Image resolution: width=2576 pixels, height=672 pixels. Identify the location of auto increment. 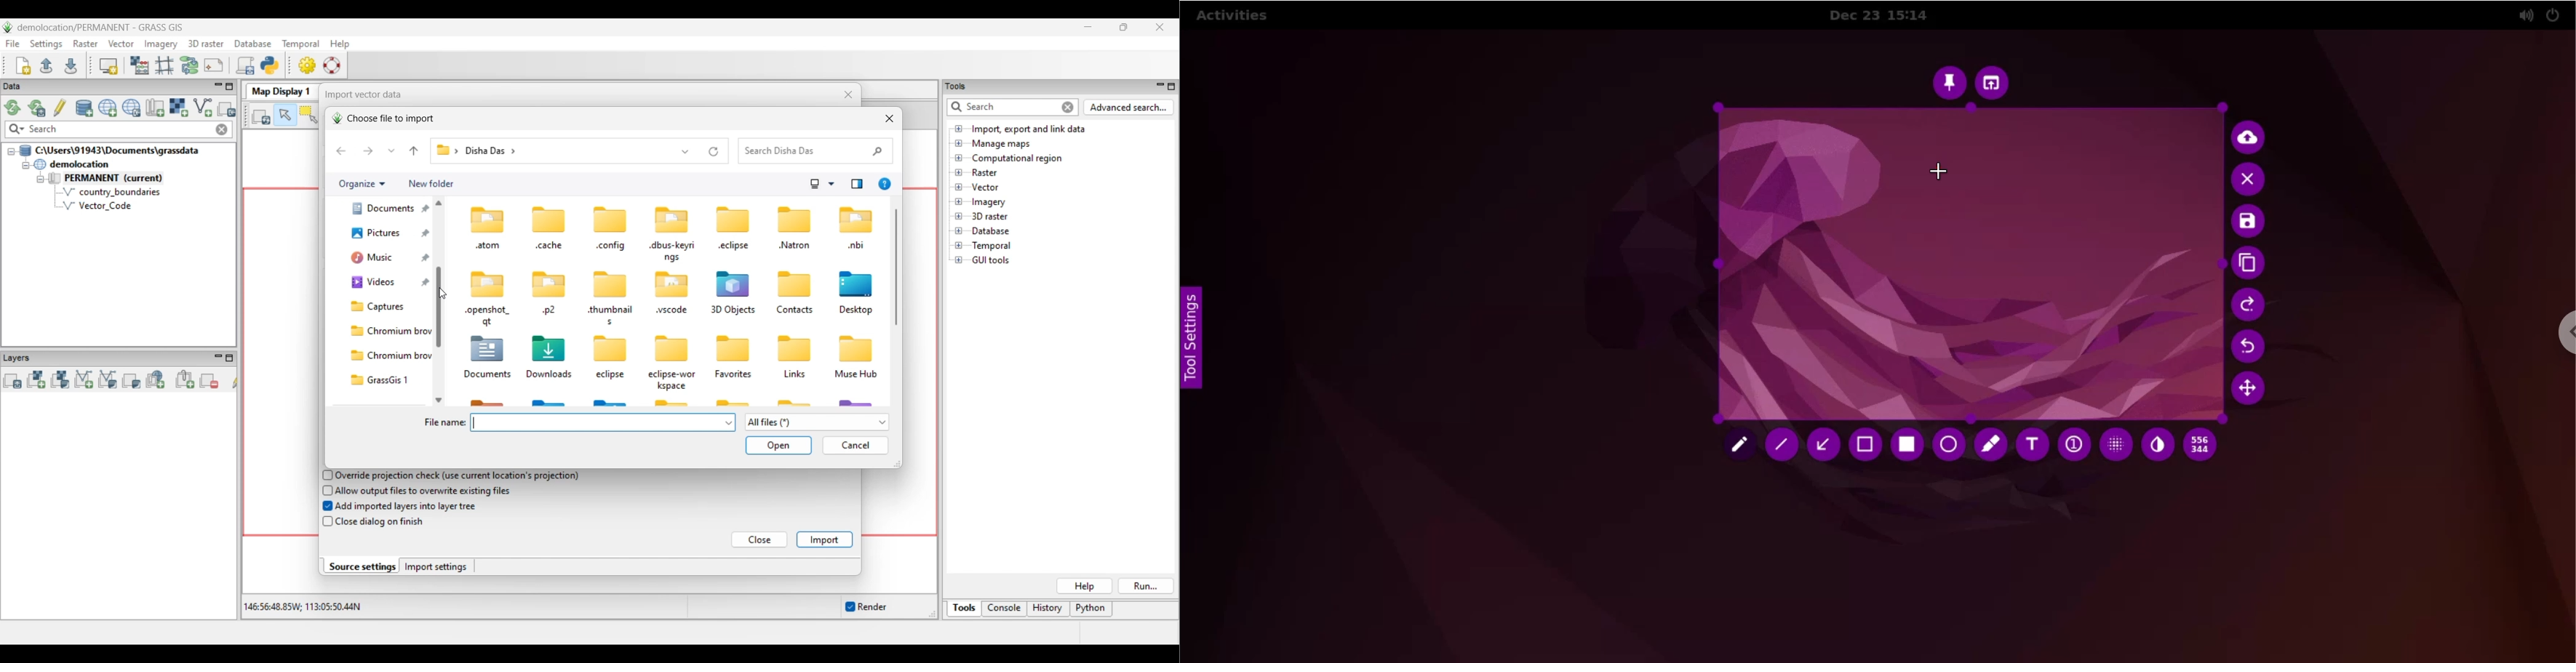
(2073, 444).